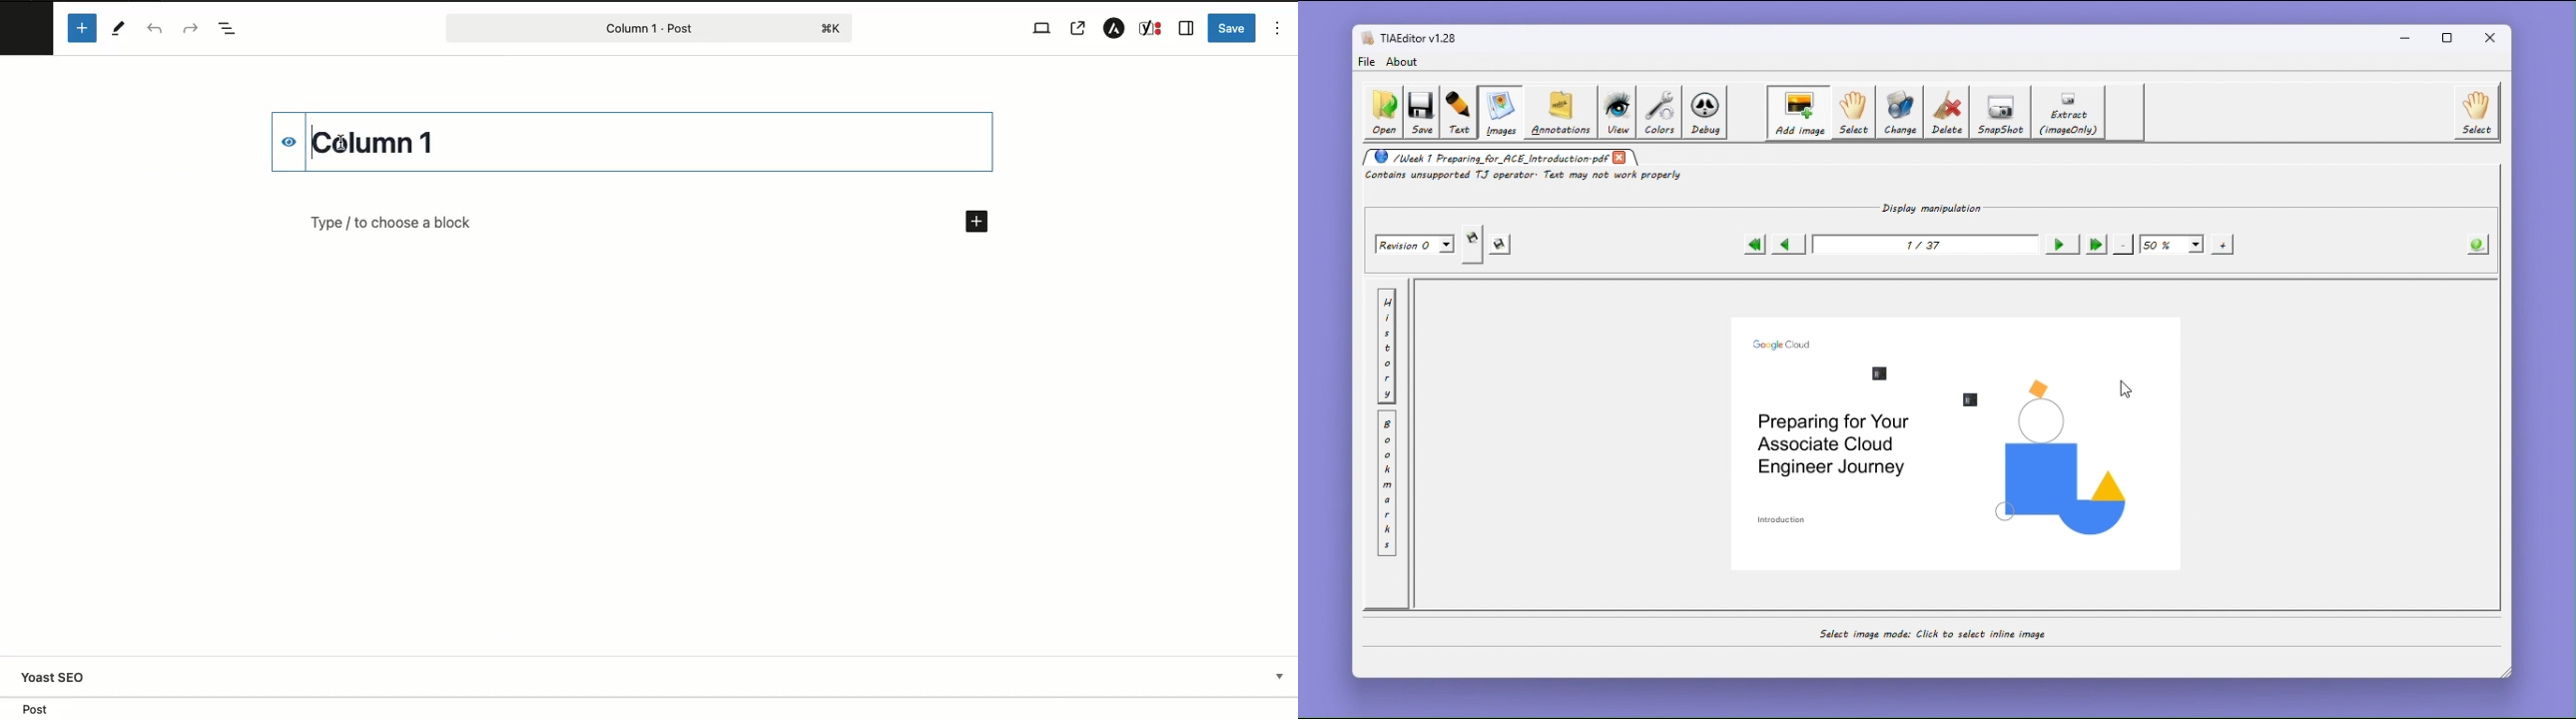 Image resolution: width=2576 pixels, height=728 pixels. Describe the element at coordinates (154, 30) in the screenshot. I see `UNDO` at that location.